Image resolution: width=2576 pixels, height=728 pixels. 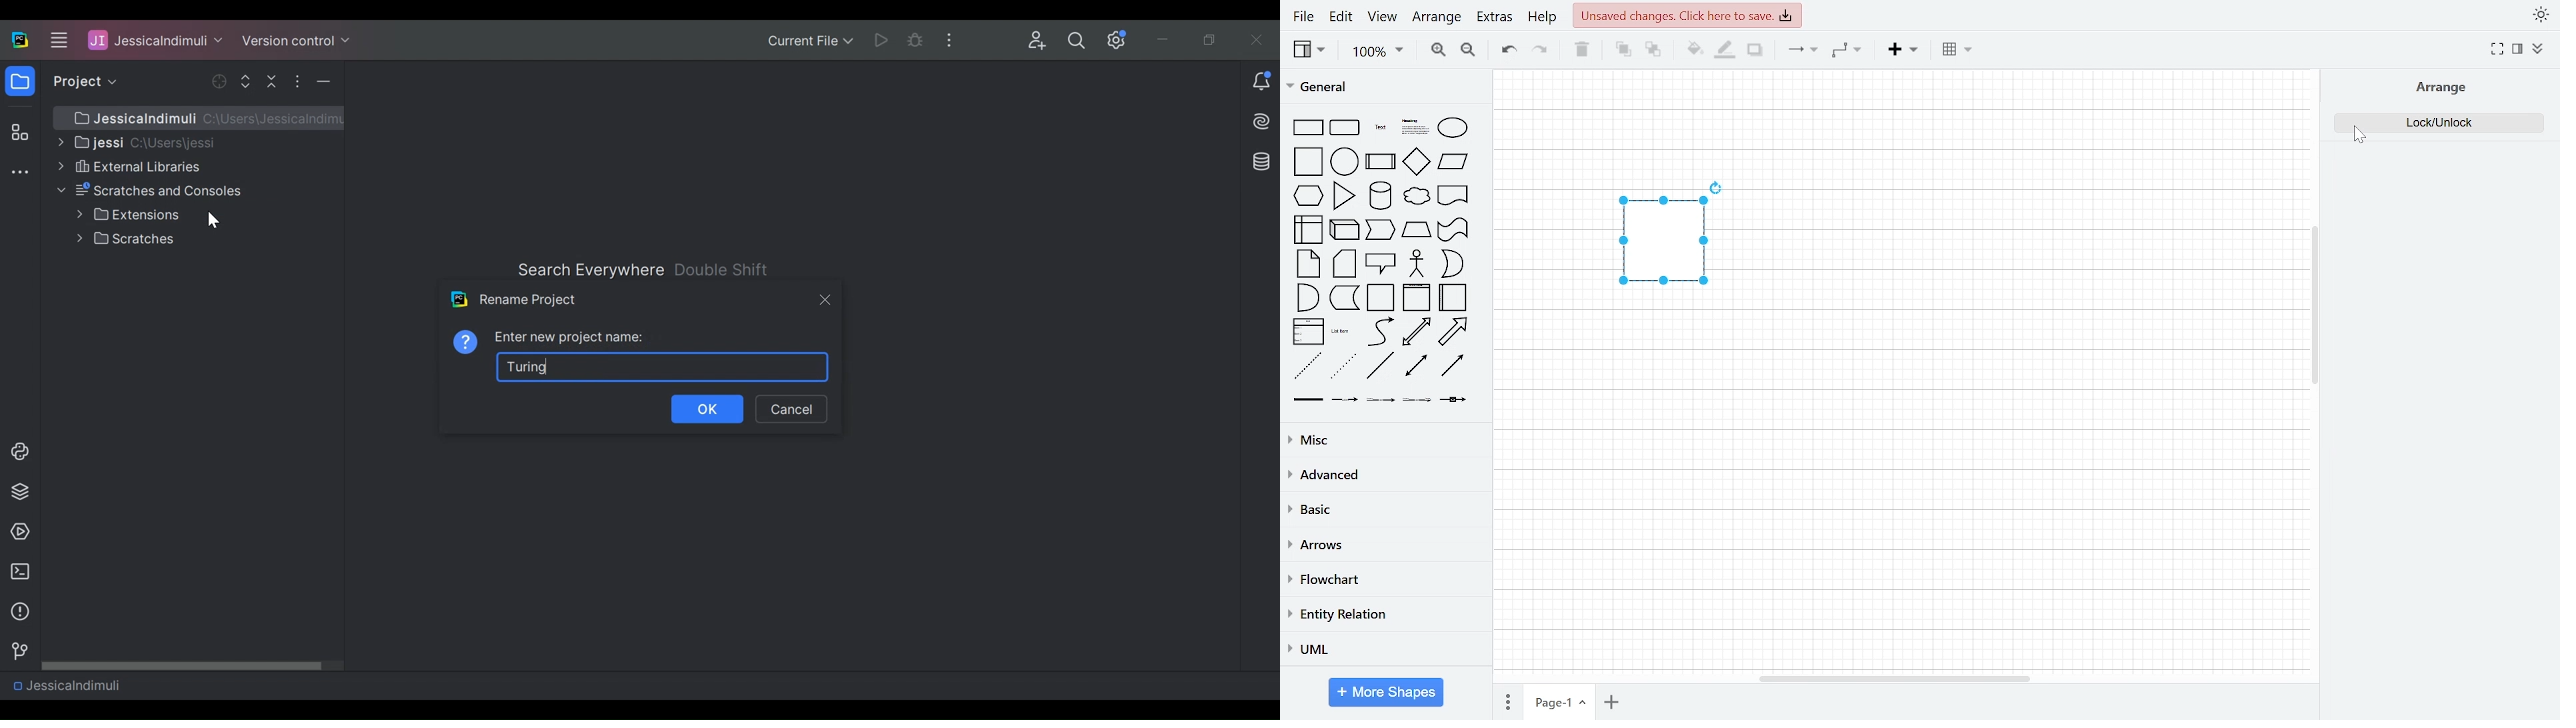 I want to click on connector, so click(x=1803, y=50).